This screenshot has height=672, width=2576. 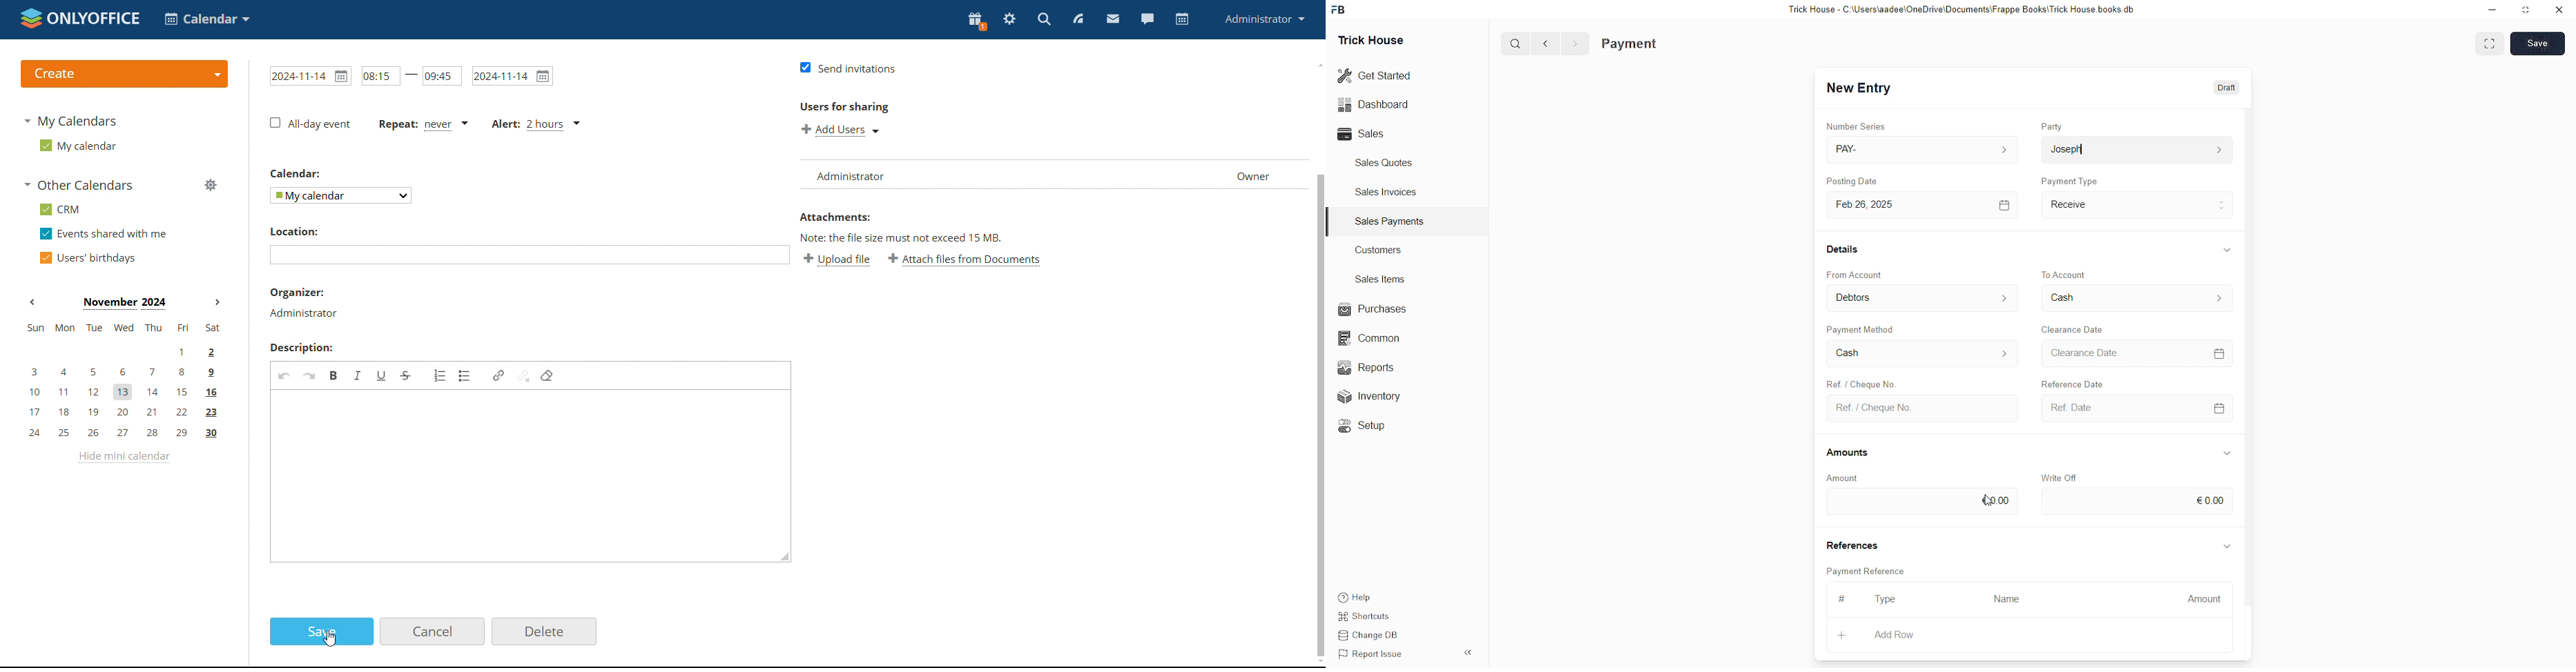 I want to click on redo, so click(x=309, y=375).